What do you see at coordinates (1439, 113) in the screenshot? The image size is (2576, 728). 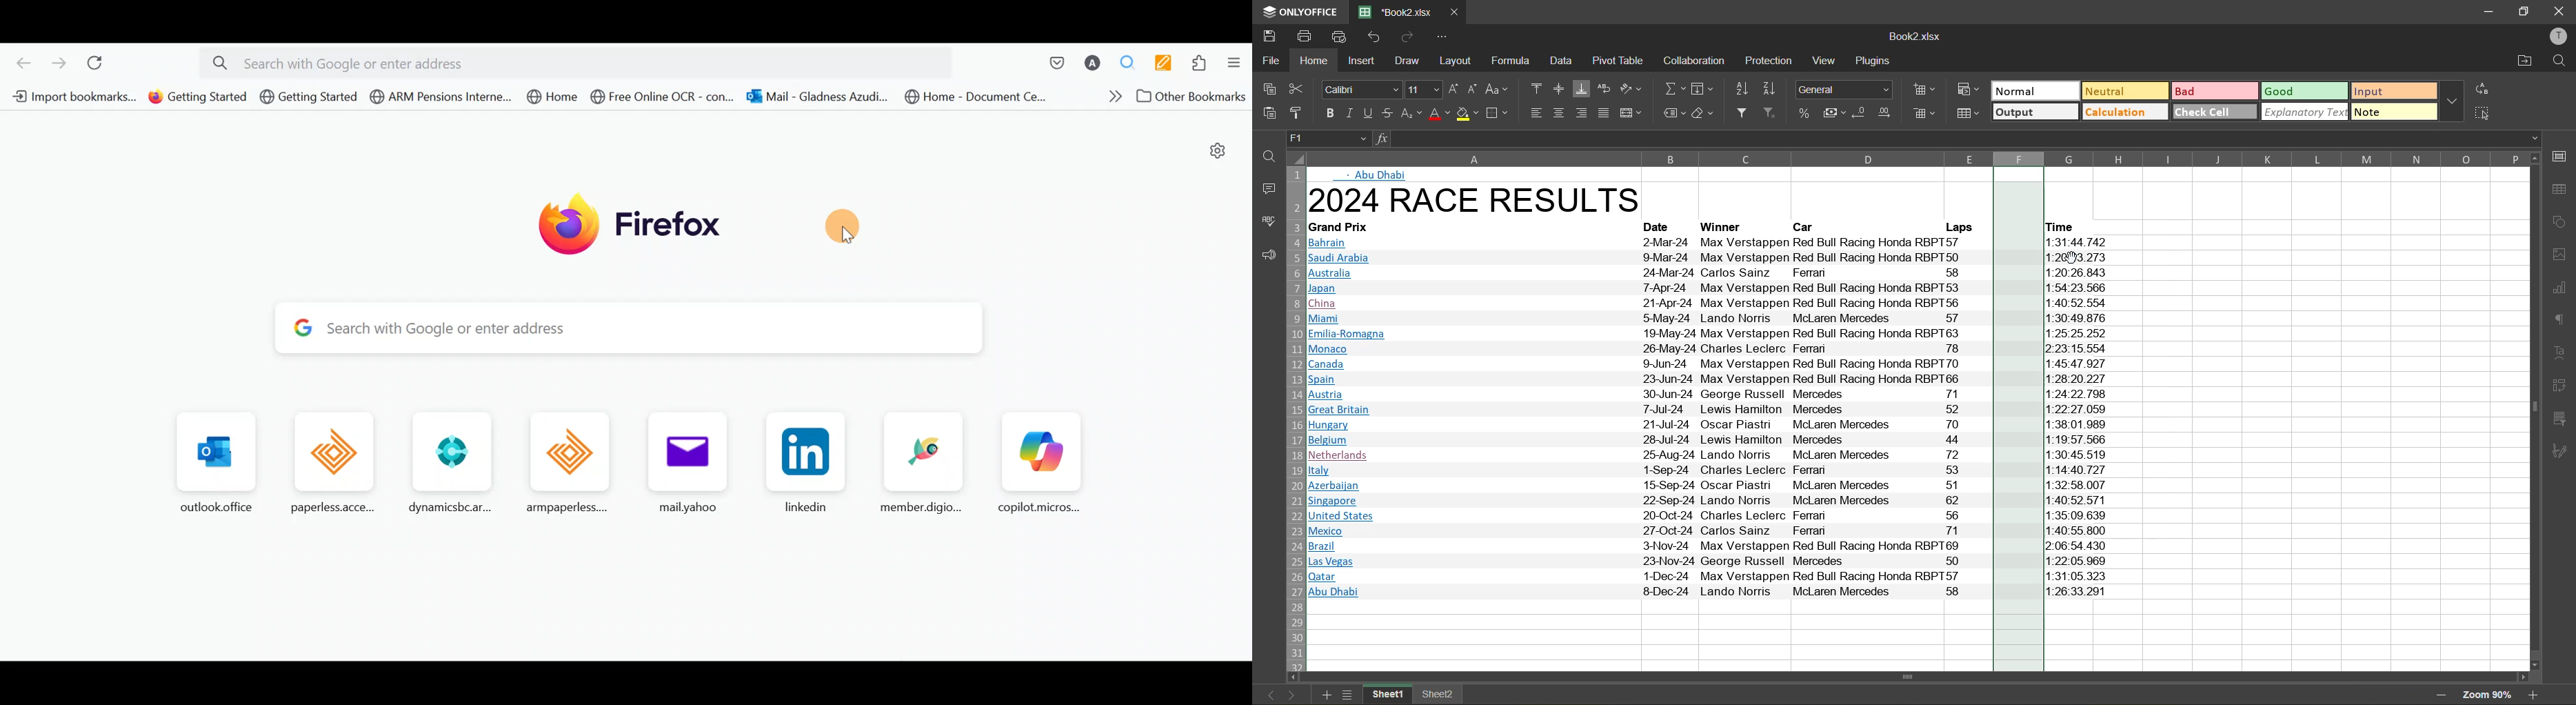 I see `font color` at bounding box center [1439, 113].